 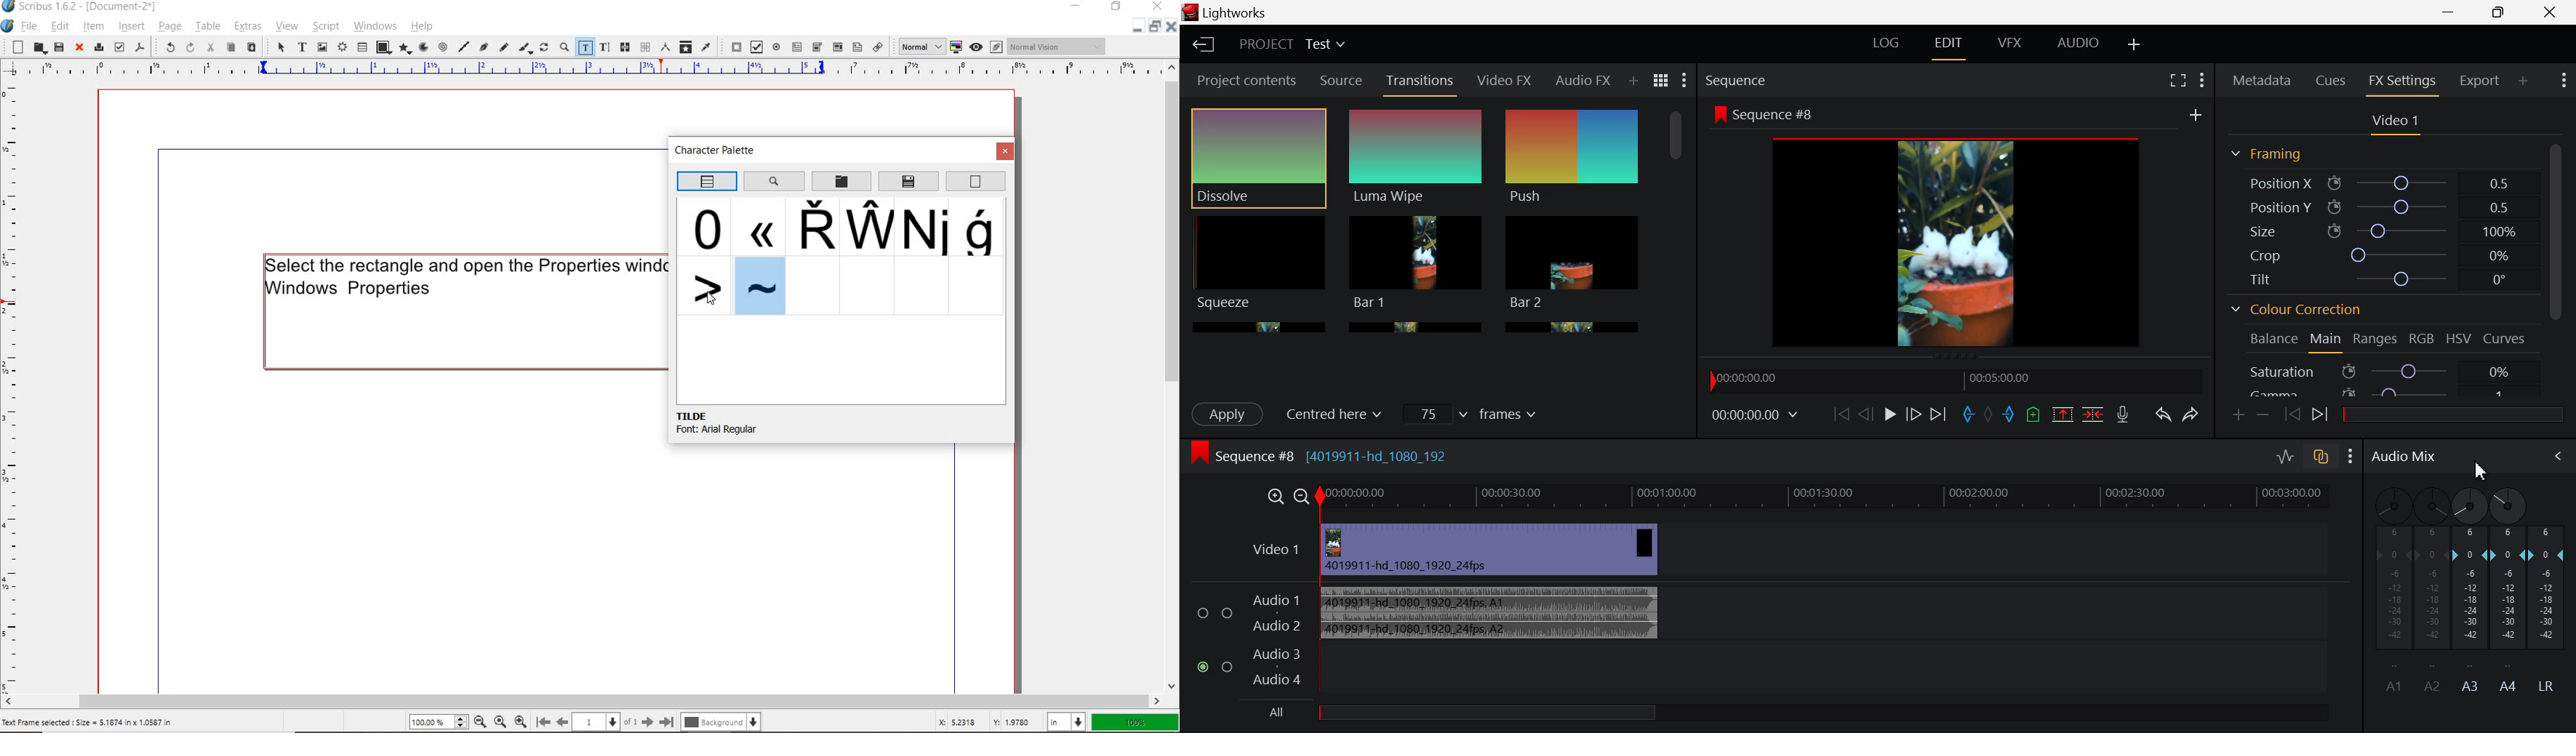 What do you see at coordinates (976, 182) in the screenshot?
I see `empty the character palette` at bounding box center [976, 182].